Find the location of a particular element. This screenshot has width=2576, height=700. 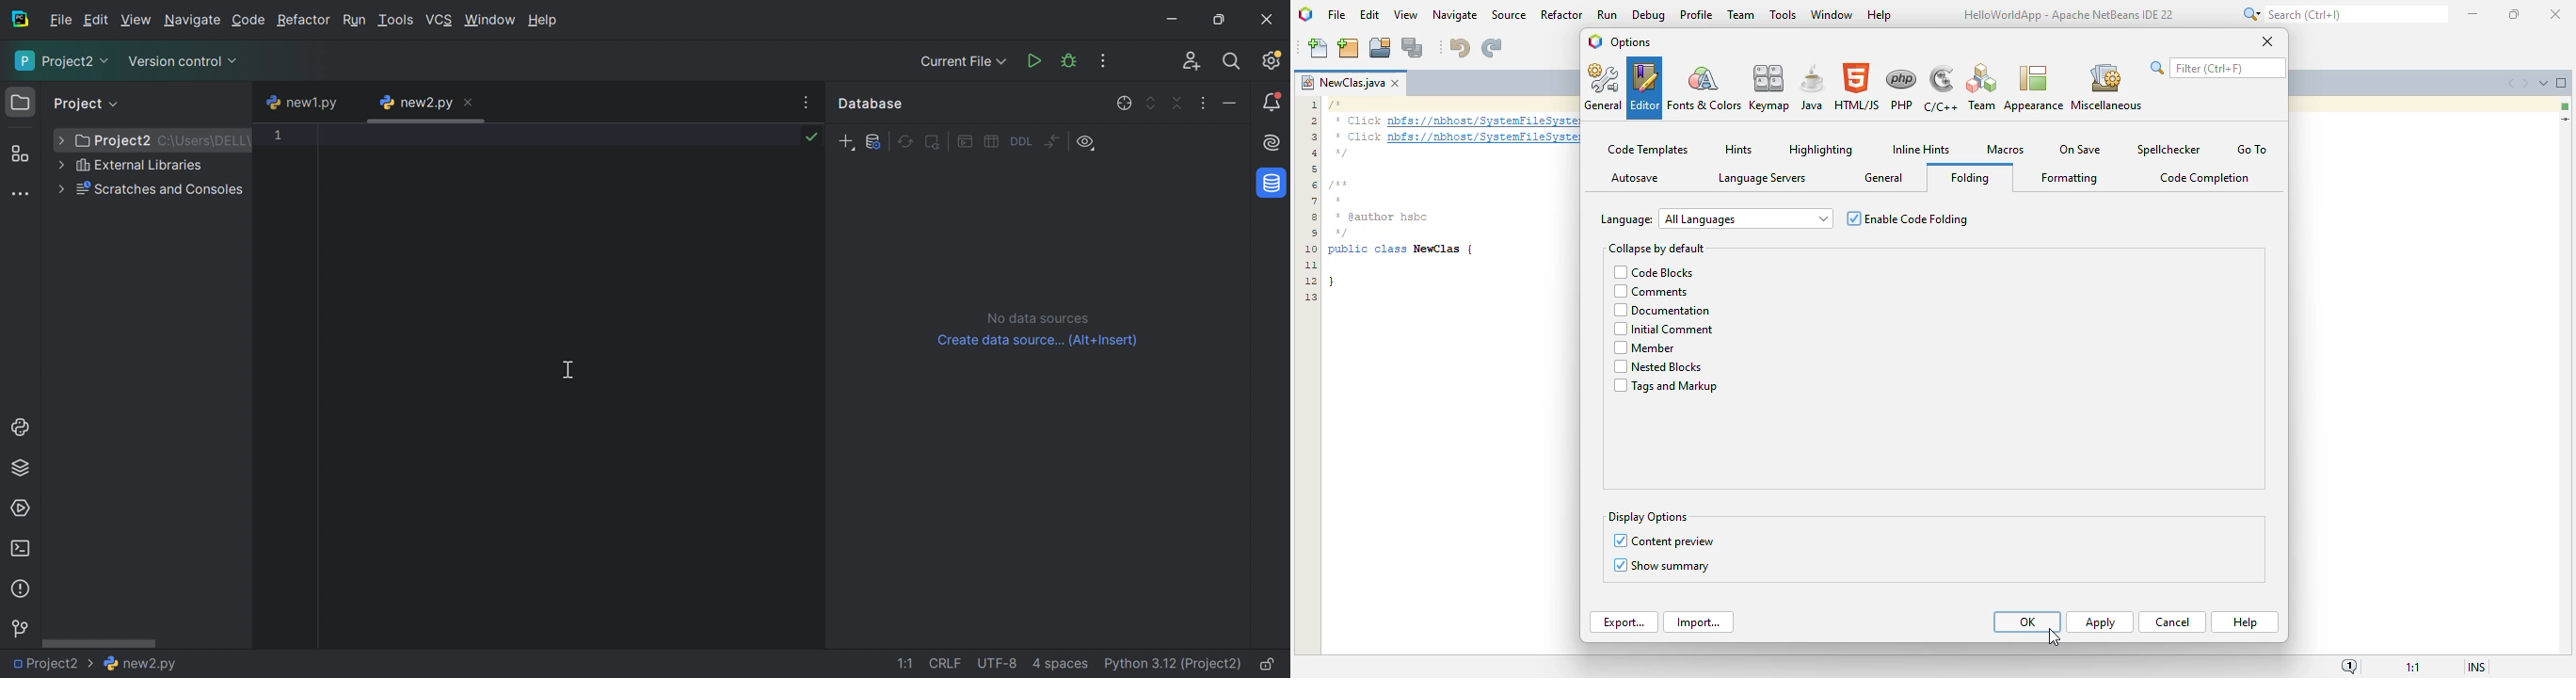

Version Control is located at coordinates (22, 626).